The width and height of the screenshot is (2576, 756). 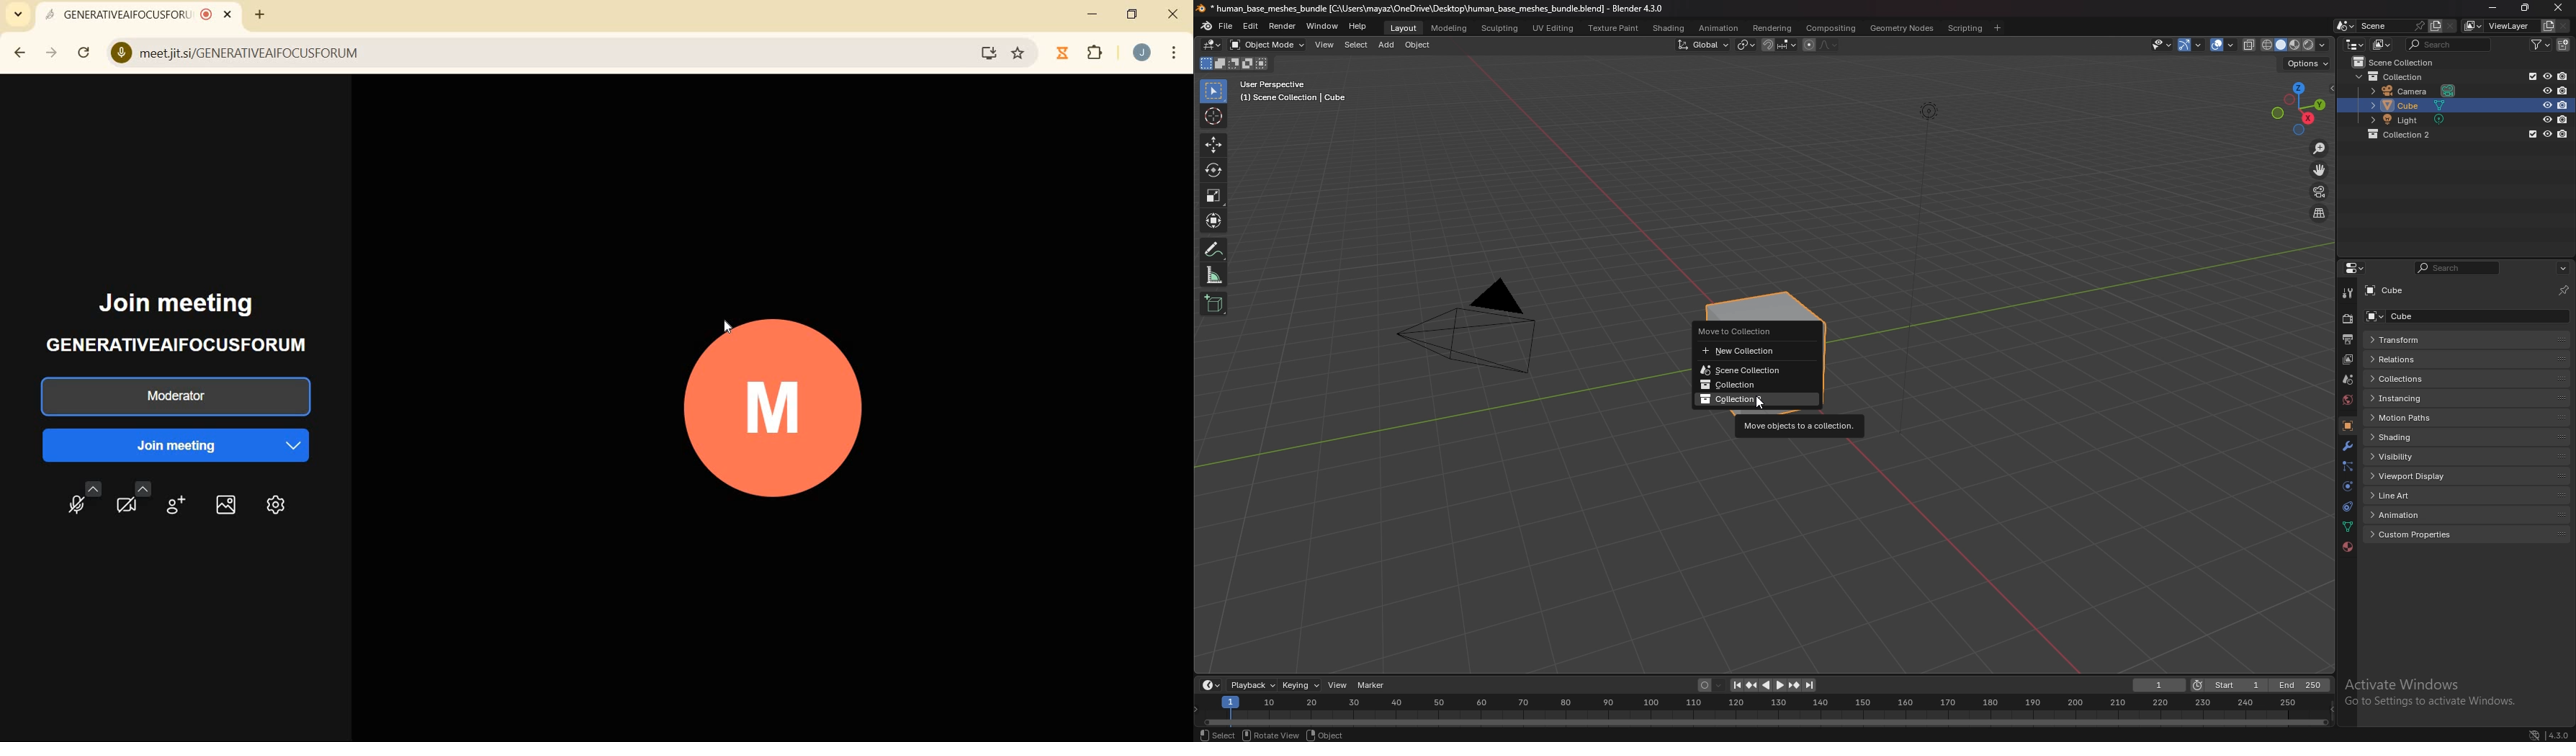 I want to click on use a preset viewport, so click(x=2299, y=107).